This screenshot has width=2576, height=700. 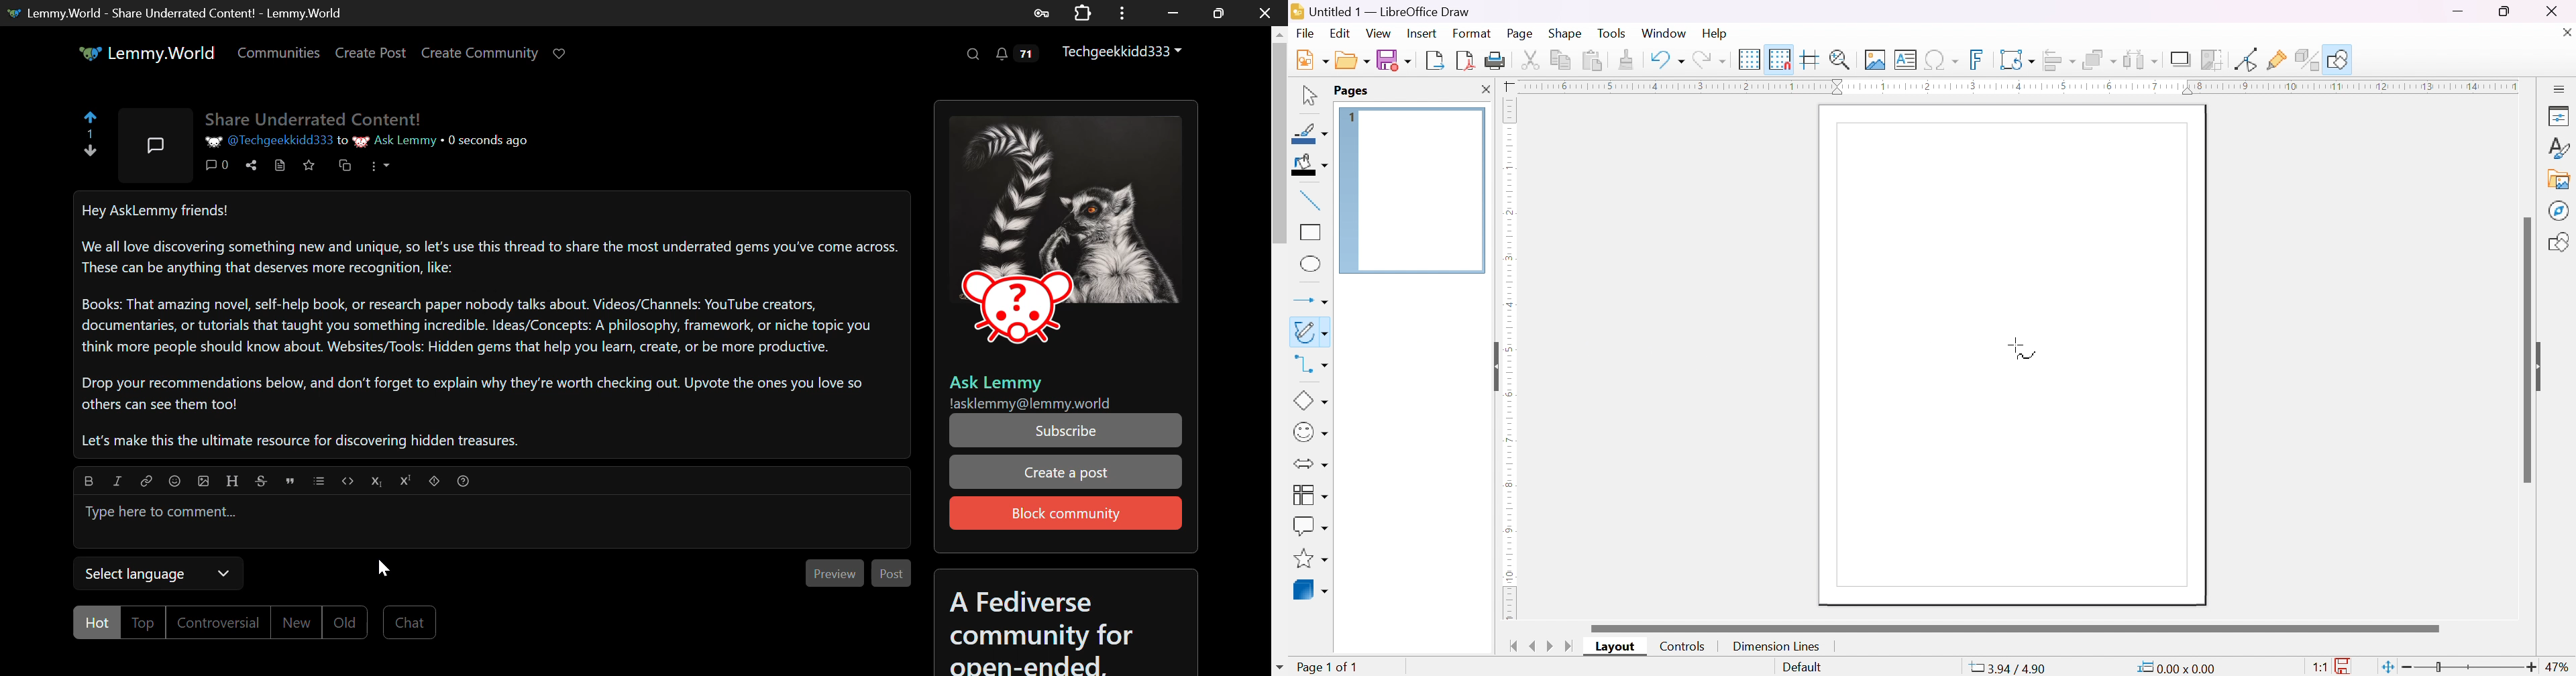 What do you see at coordinates (2559, 115) in the screenshot?
I see `properties` at bounding box center [2559, 115].